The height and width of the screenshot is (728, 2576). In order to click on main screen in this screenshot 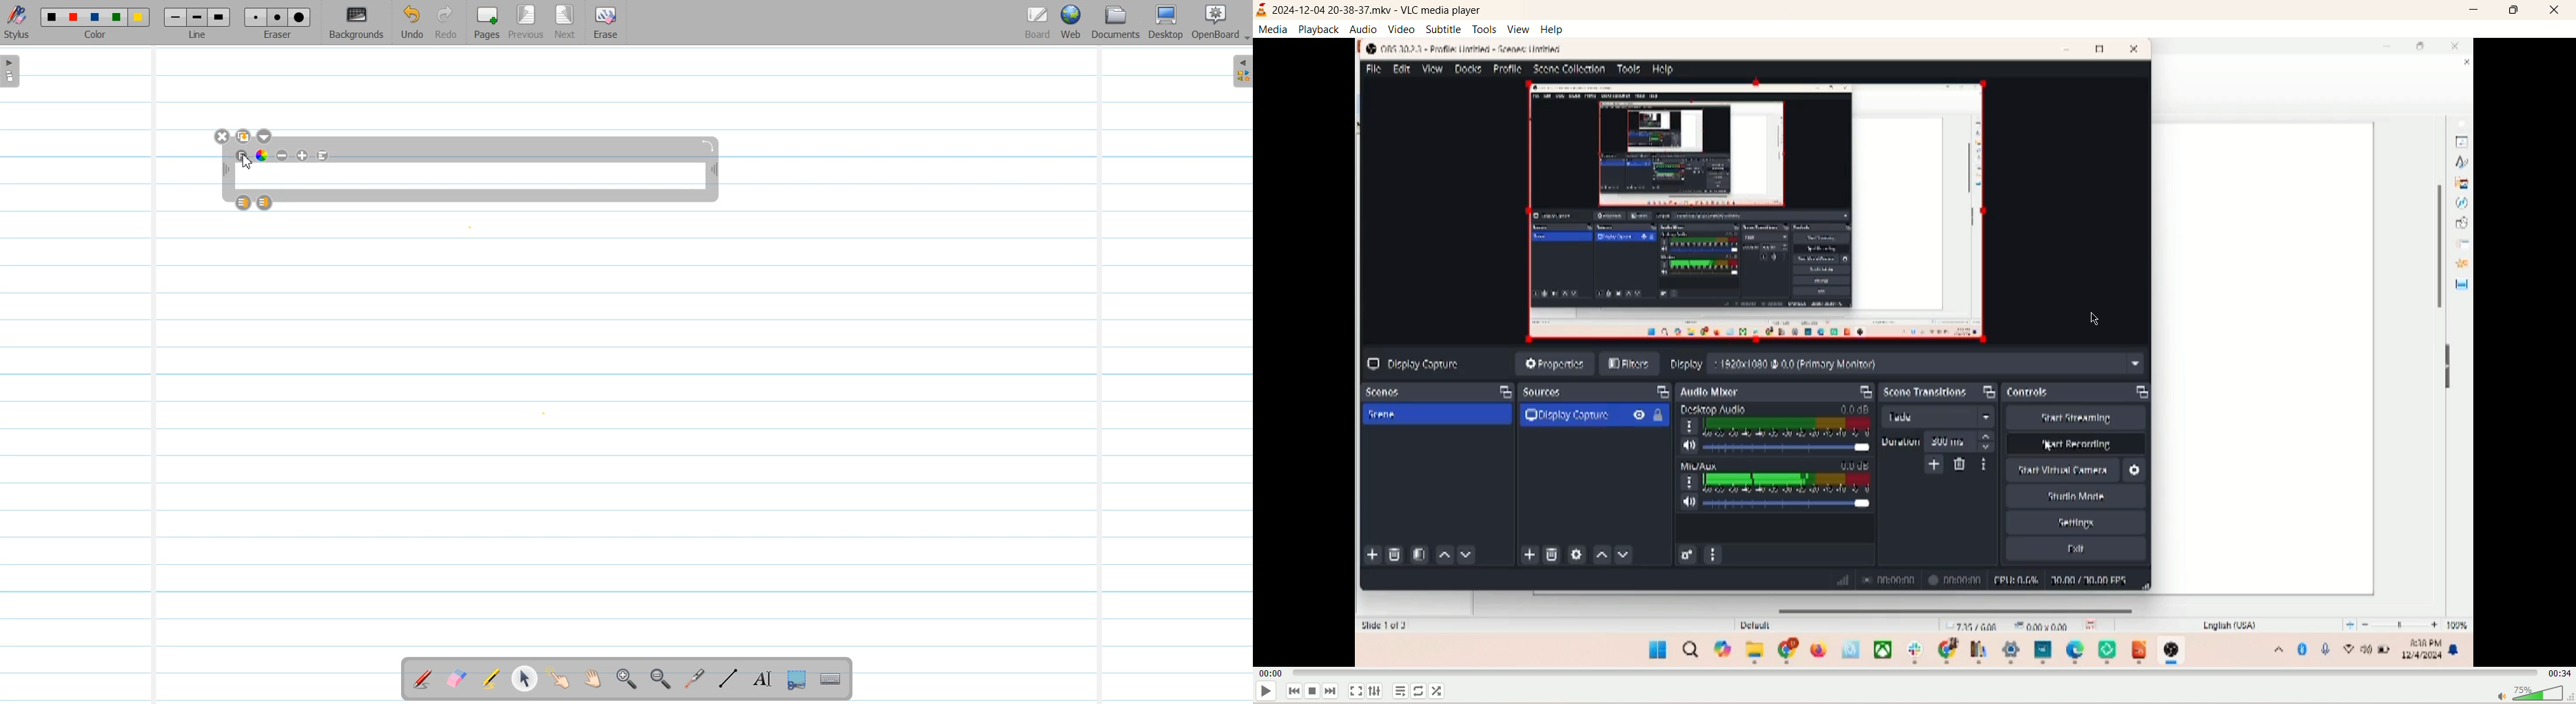, I will do `click(1914, 352)`.